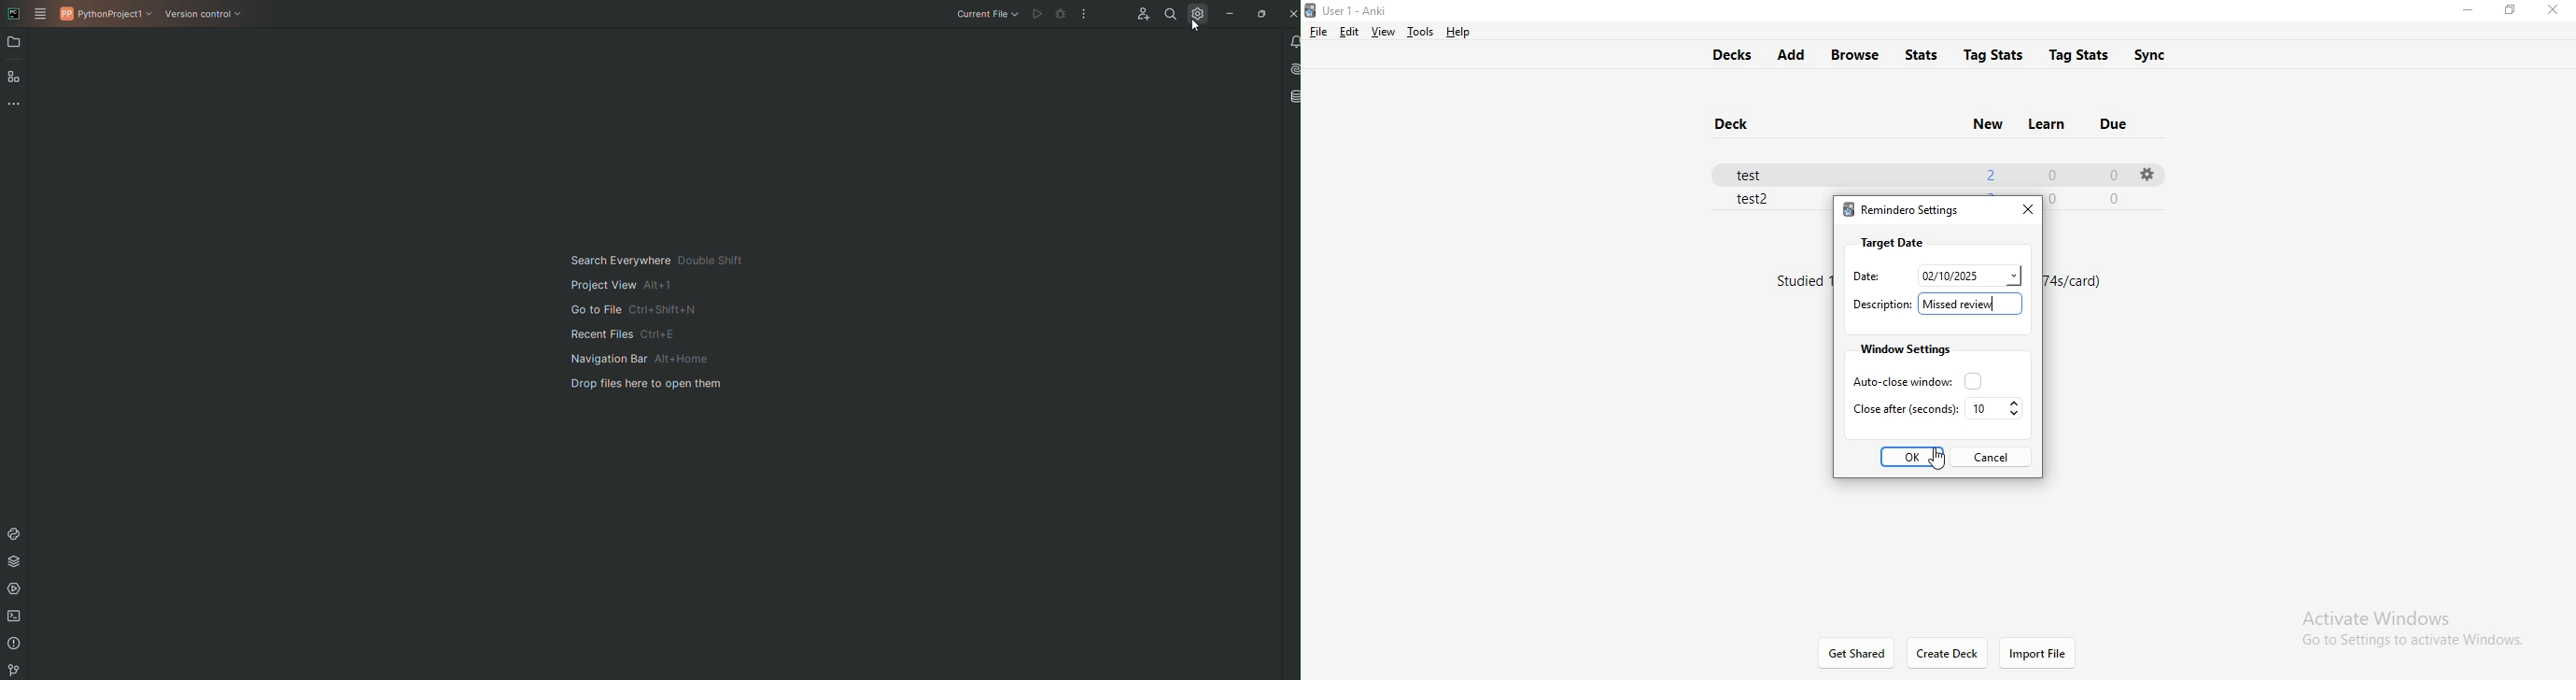  What do you see at coordinates (1754, 201) in the screenshot?
I see `test 2` at bounding box center [1754, 201].